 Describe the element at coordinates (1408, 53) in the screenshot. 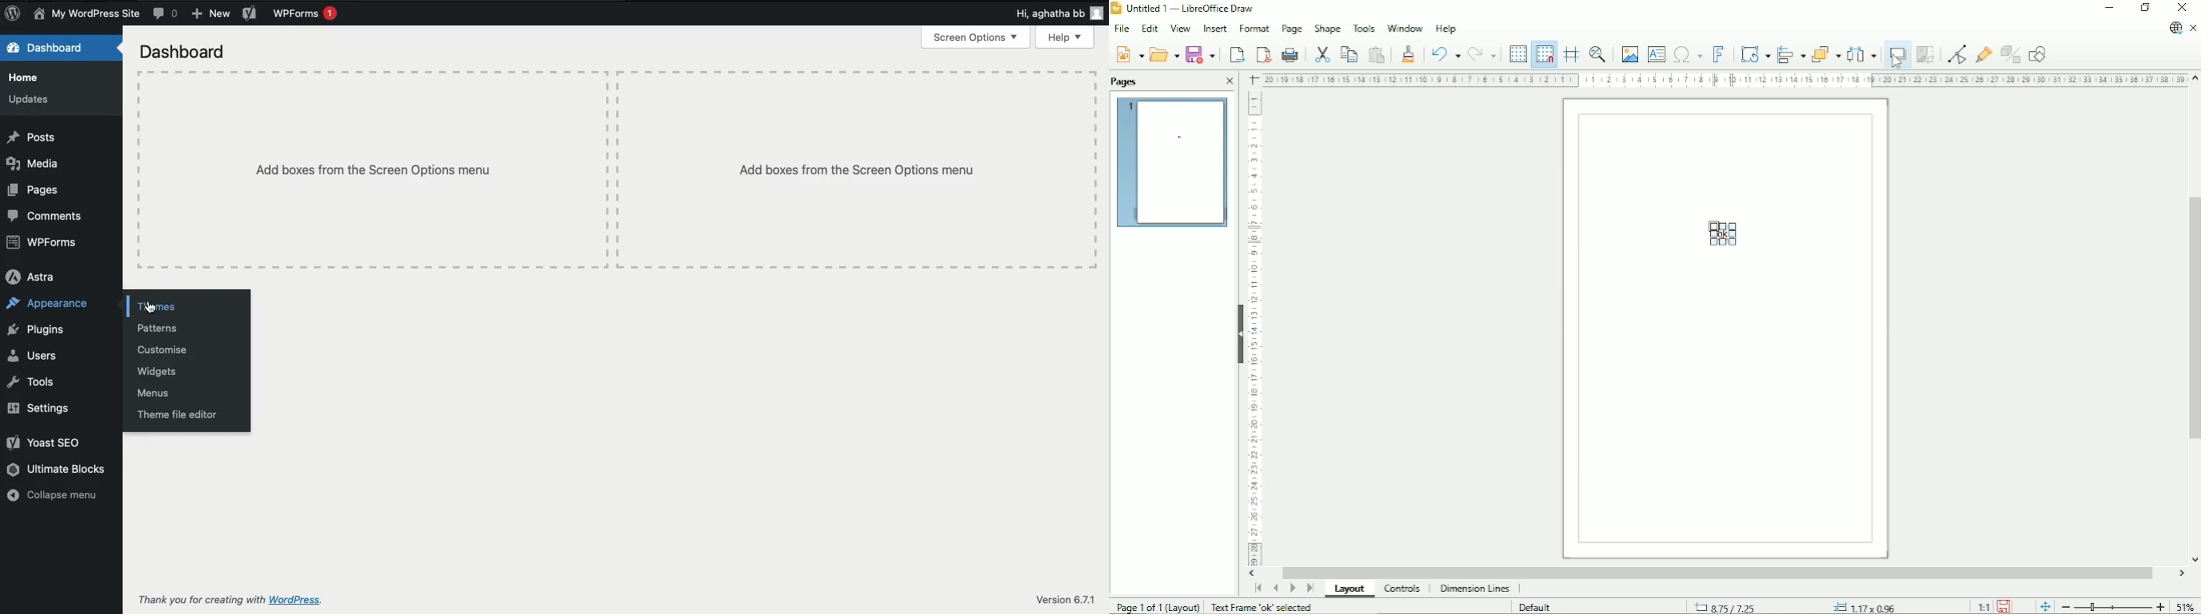

I see `Clone formatting` at that location.